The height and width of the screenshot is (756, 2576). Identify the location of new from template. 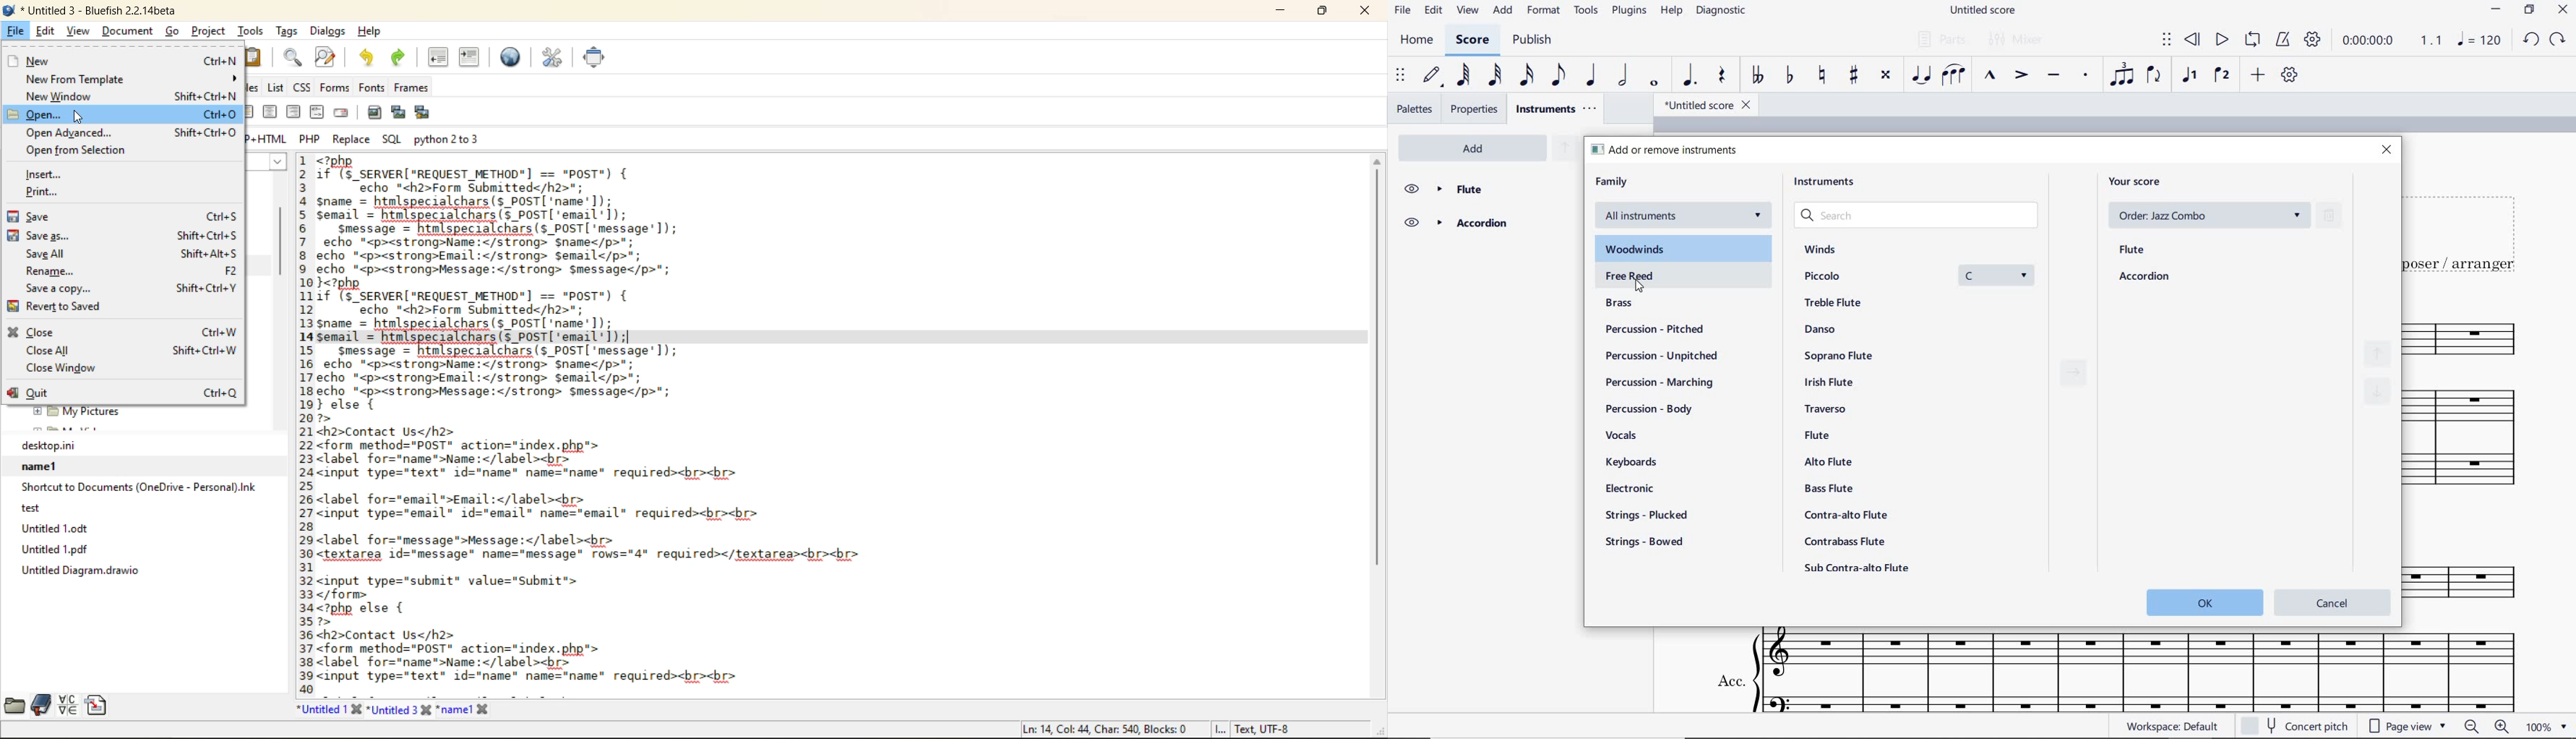
(129, 80).